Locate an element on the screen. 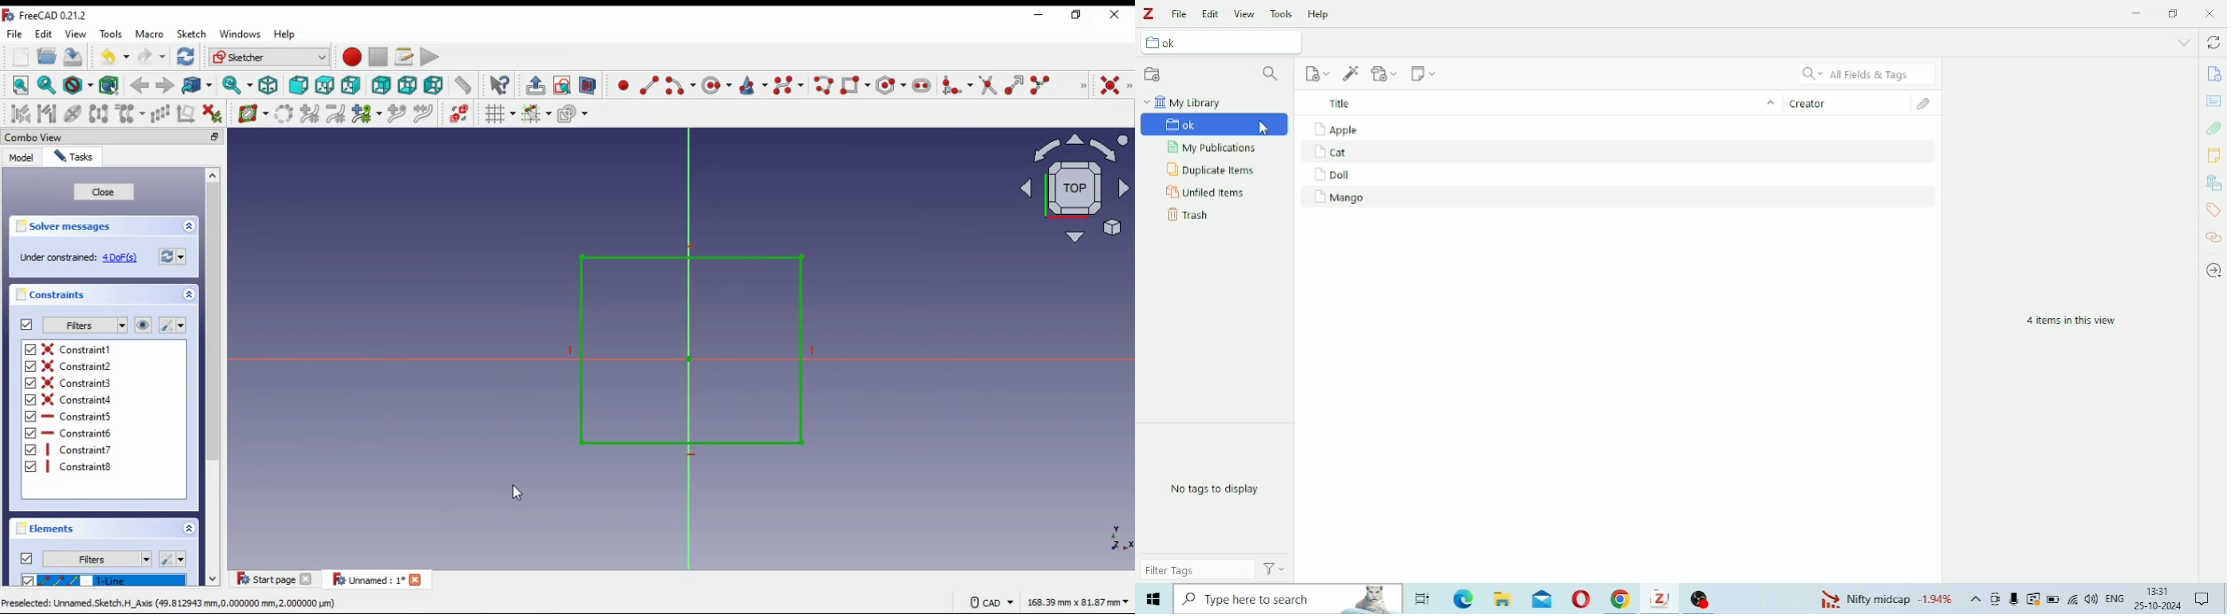 This screenshot has height=616, width=2240. create bspline is located at coordinates (789, 84).